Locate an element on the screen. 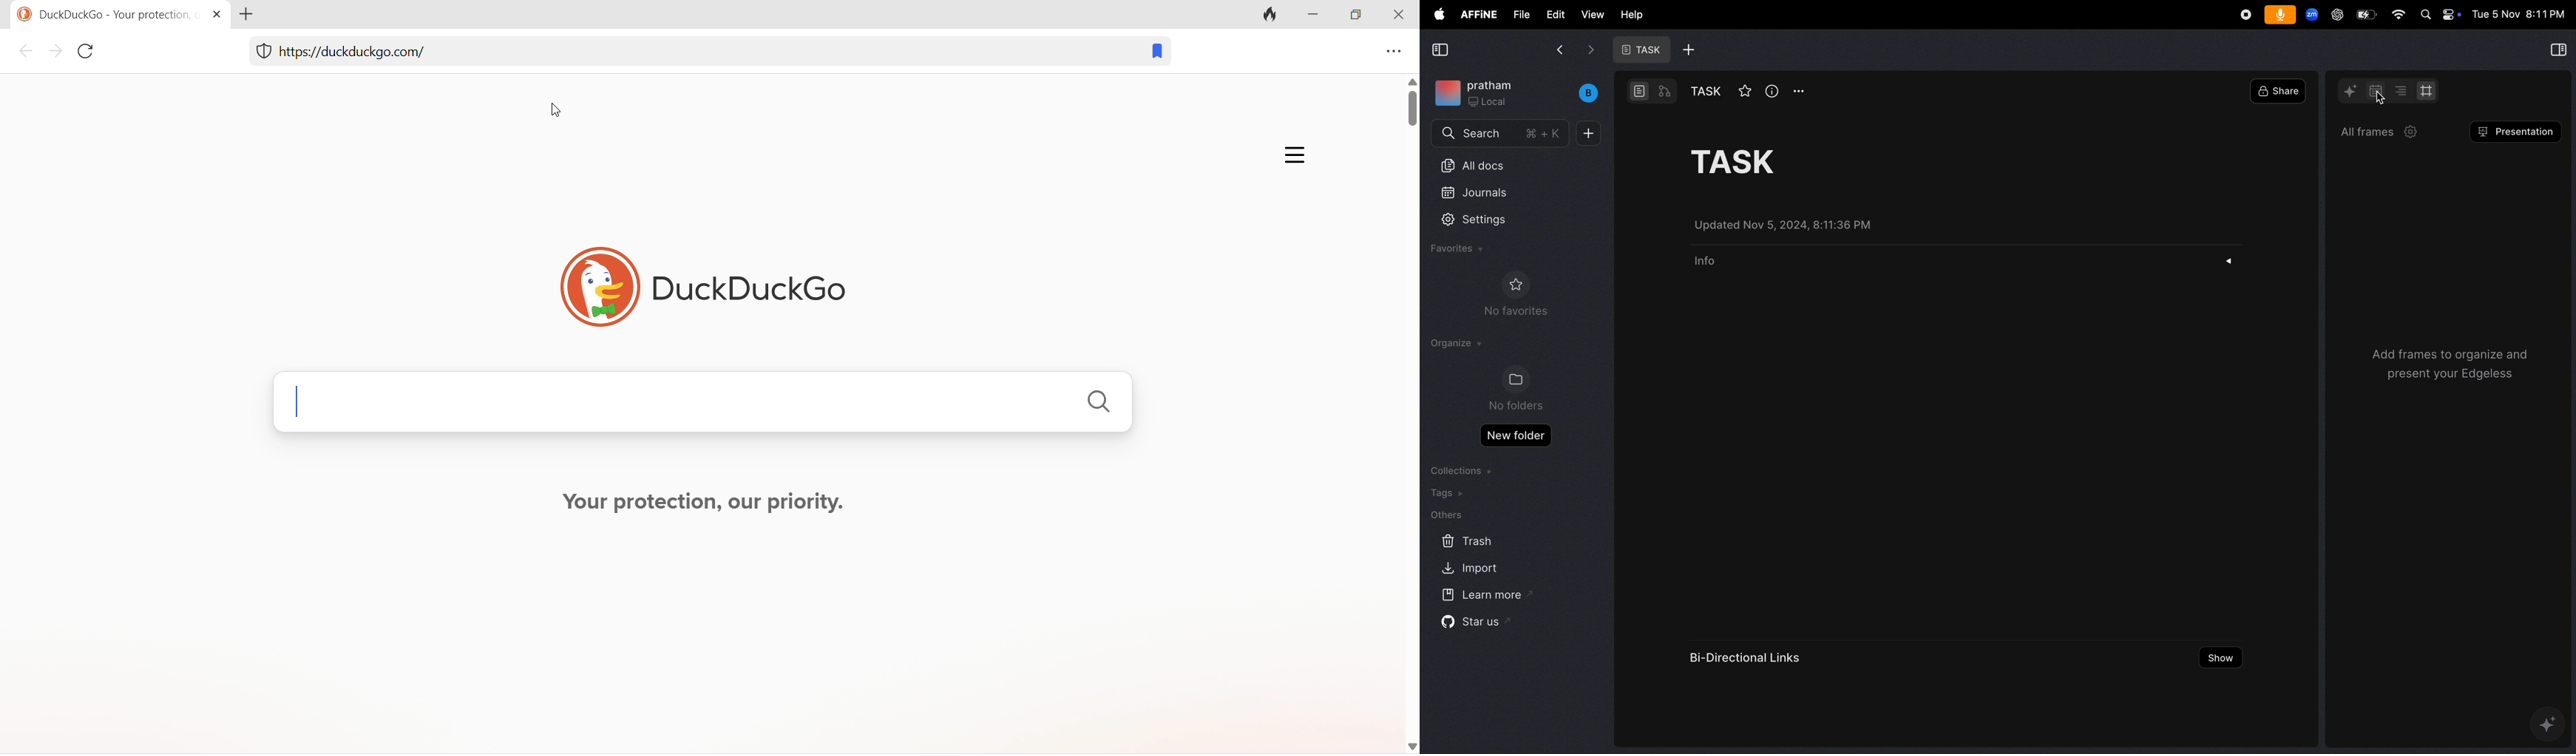 The image size is (2576, 756). import is located at coordinates (1471, 570).